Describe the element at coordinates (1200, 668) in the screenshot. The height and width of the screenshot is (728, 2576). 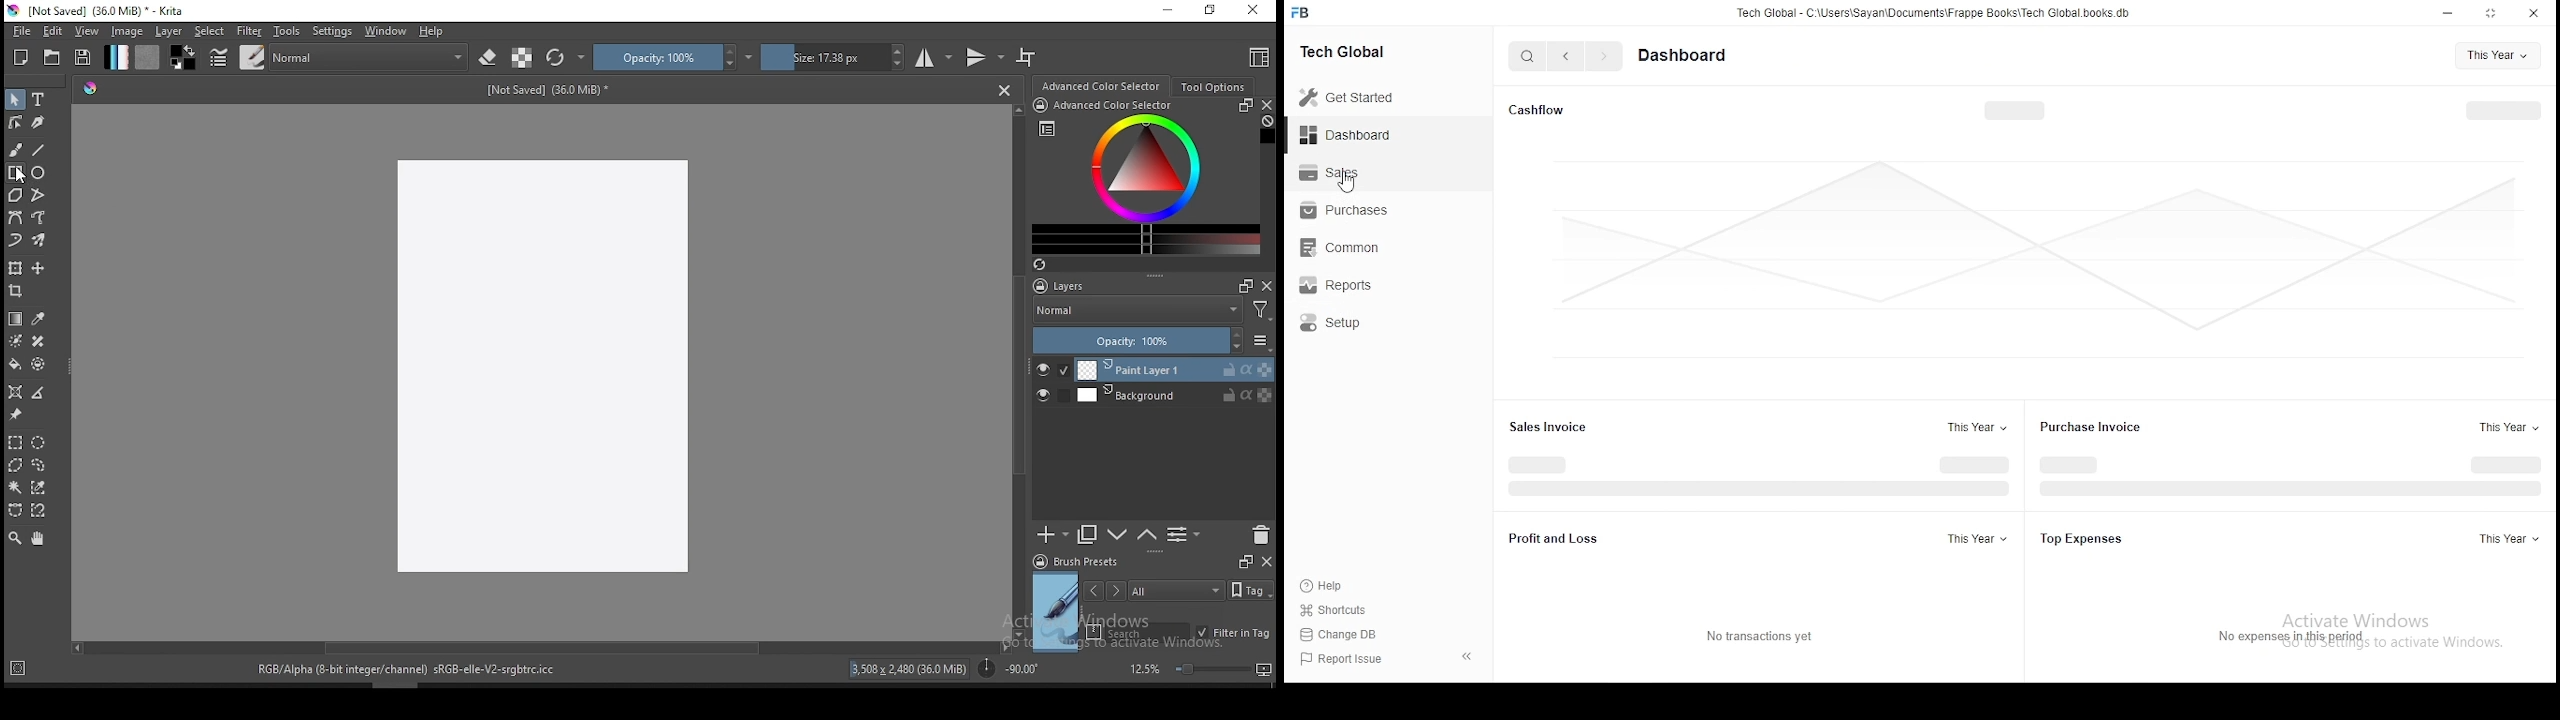
I see `zoom level` at that location.